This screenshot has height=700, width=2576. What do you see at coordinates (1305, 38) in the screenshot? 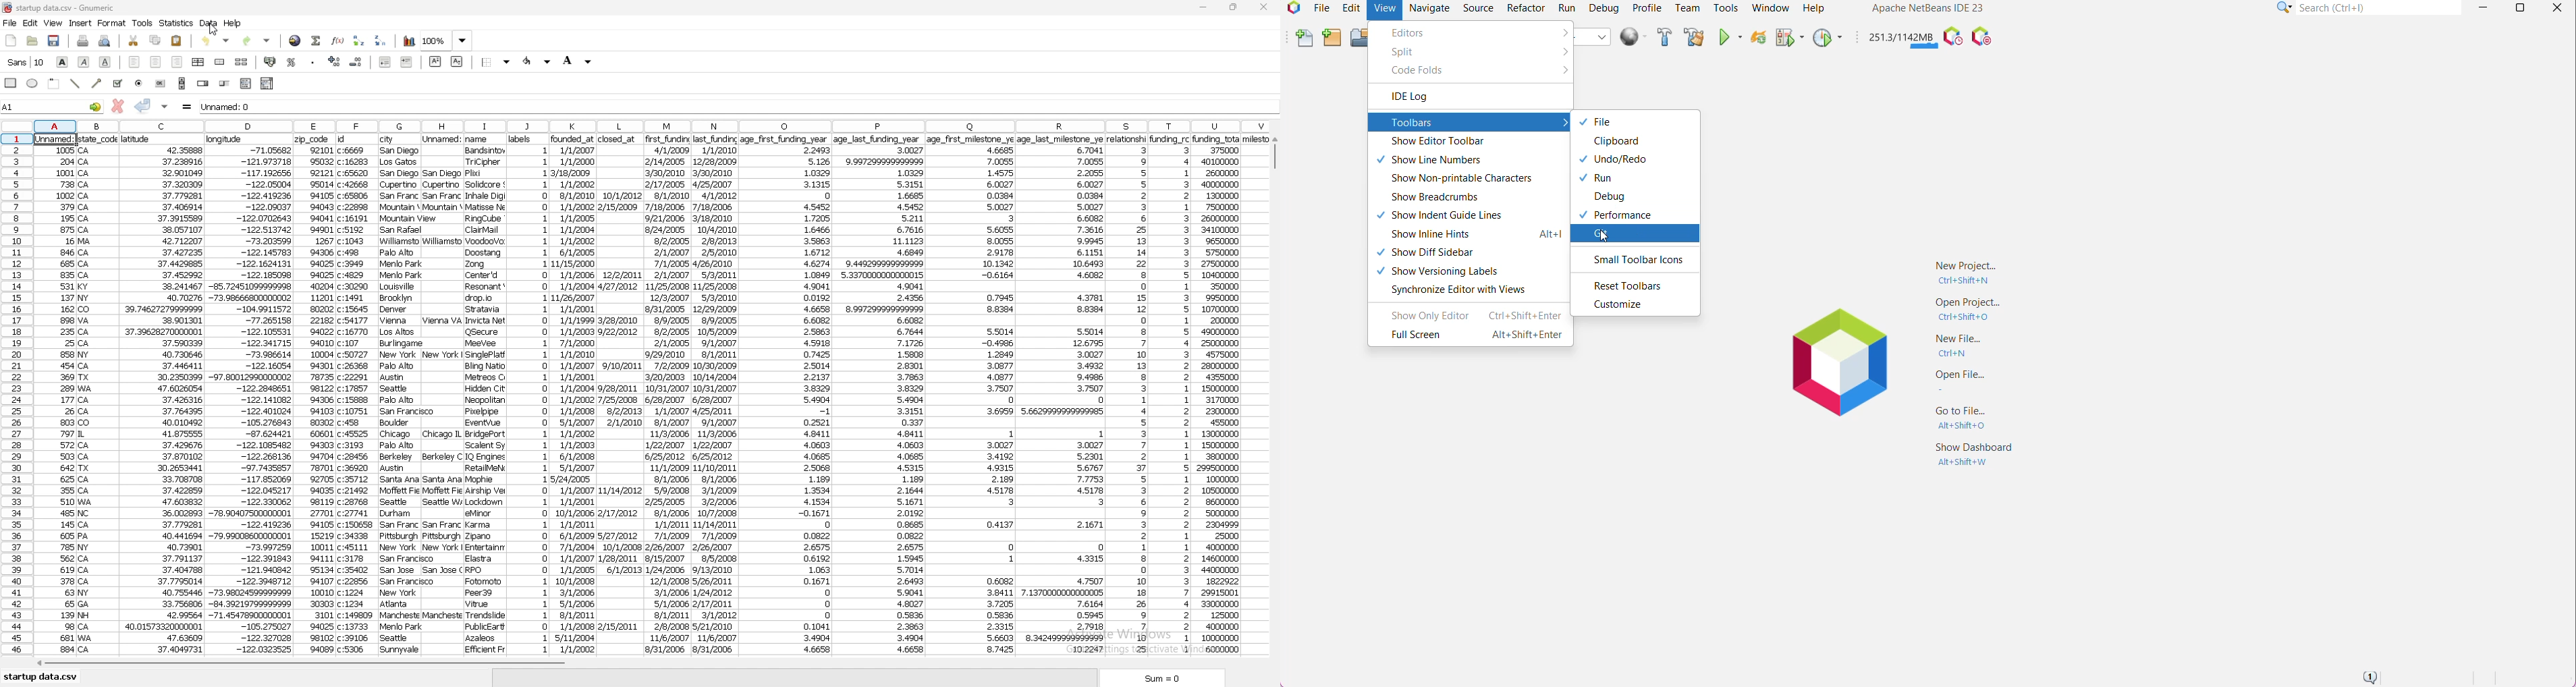
I see `New File` at bounding box center [1305, 38].